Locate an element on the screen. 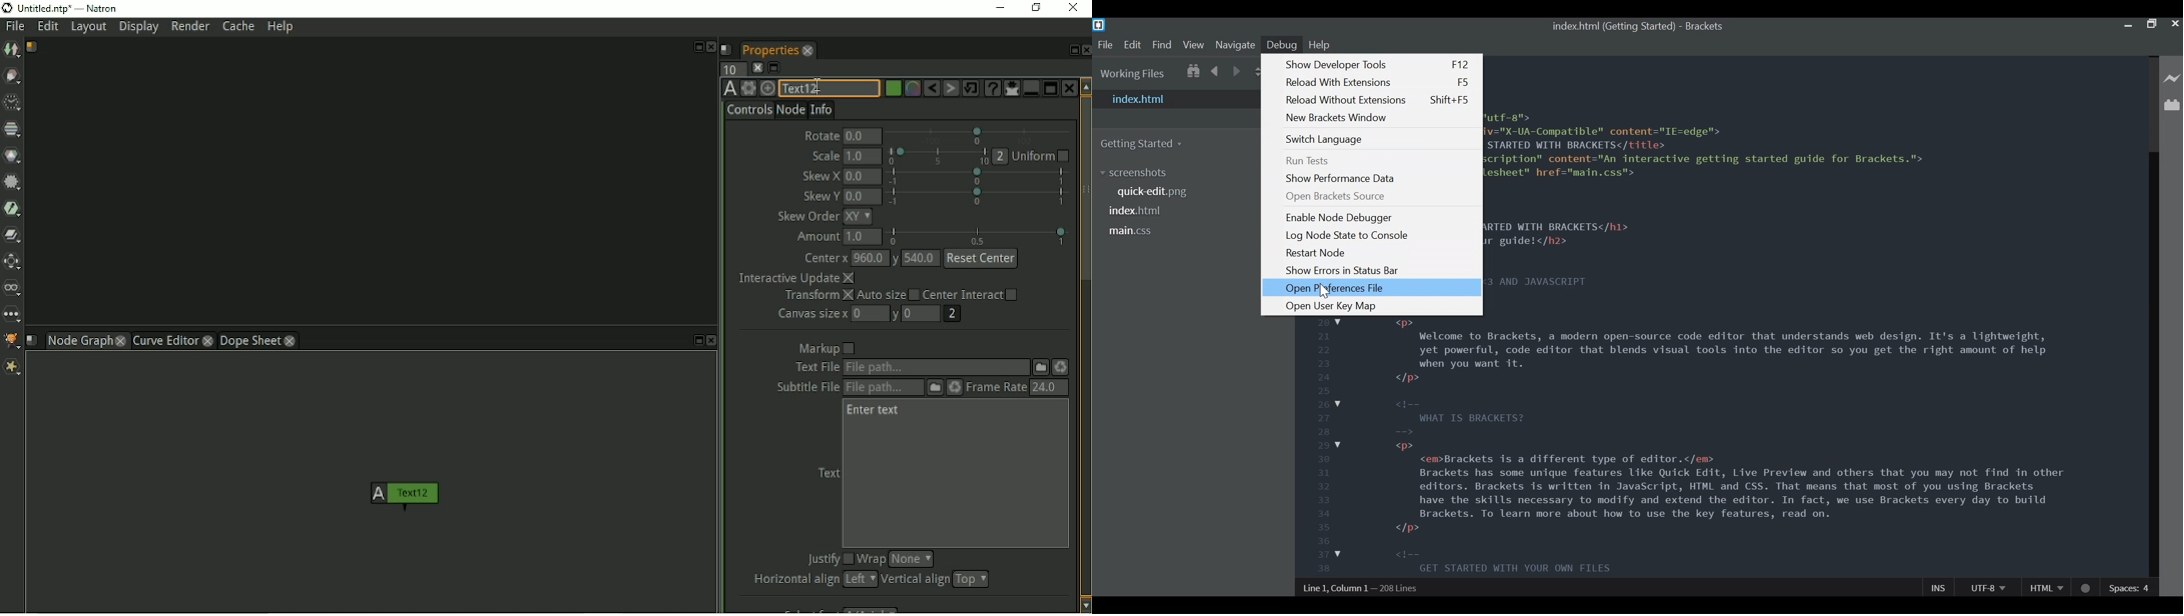  Show Performance Data is located at coordinates (1343, 179).